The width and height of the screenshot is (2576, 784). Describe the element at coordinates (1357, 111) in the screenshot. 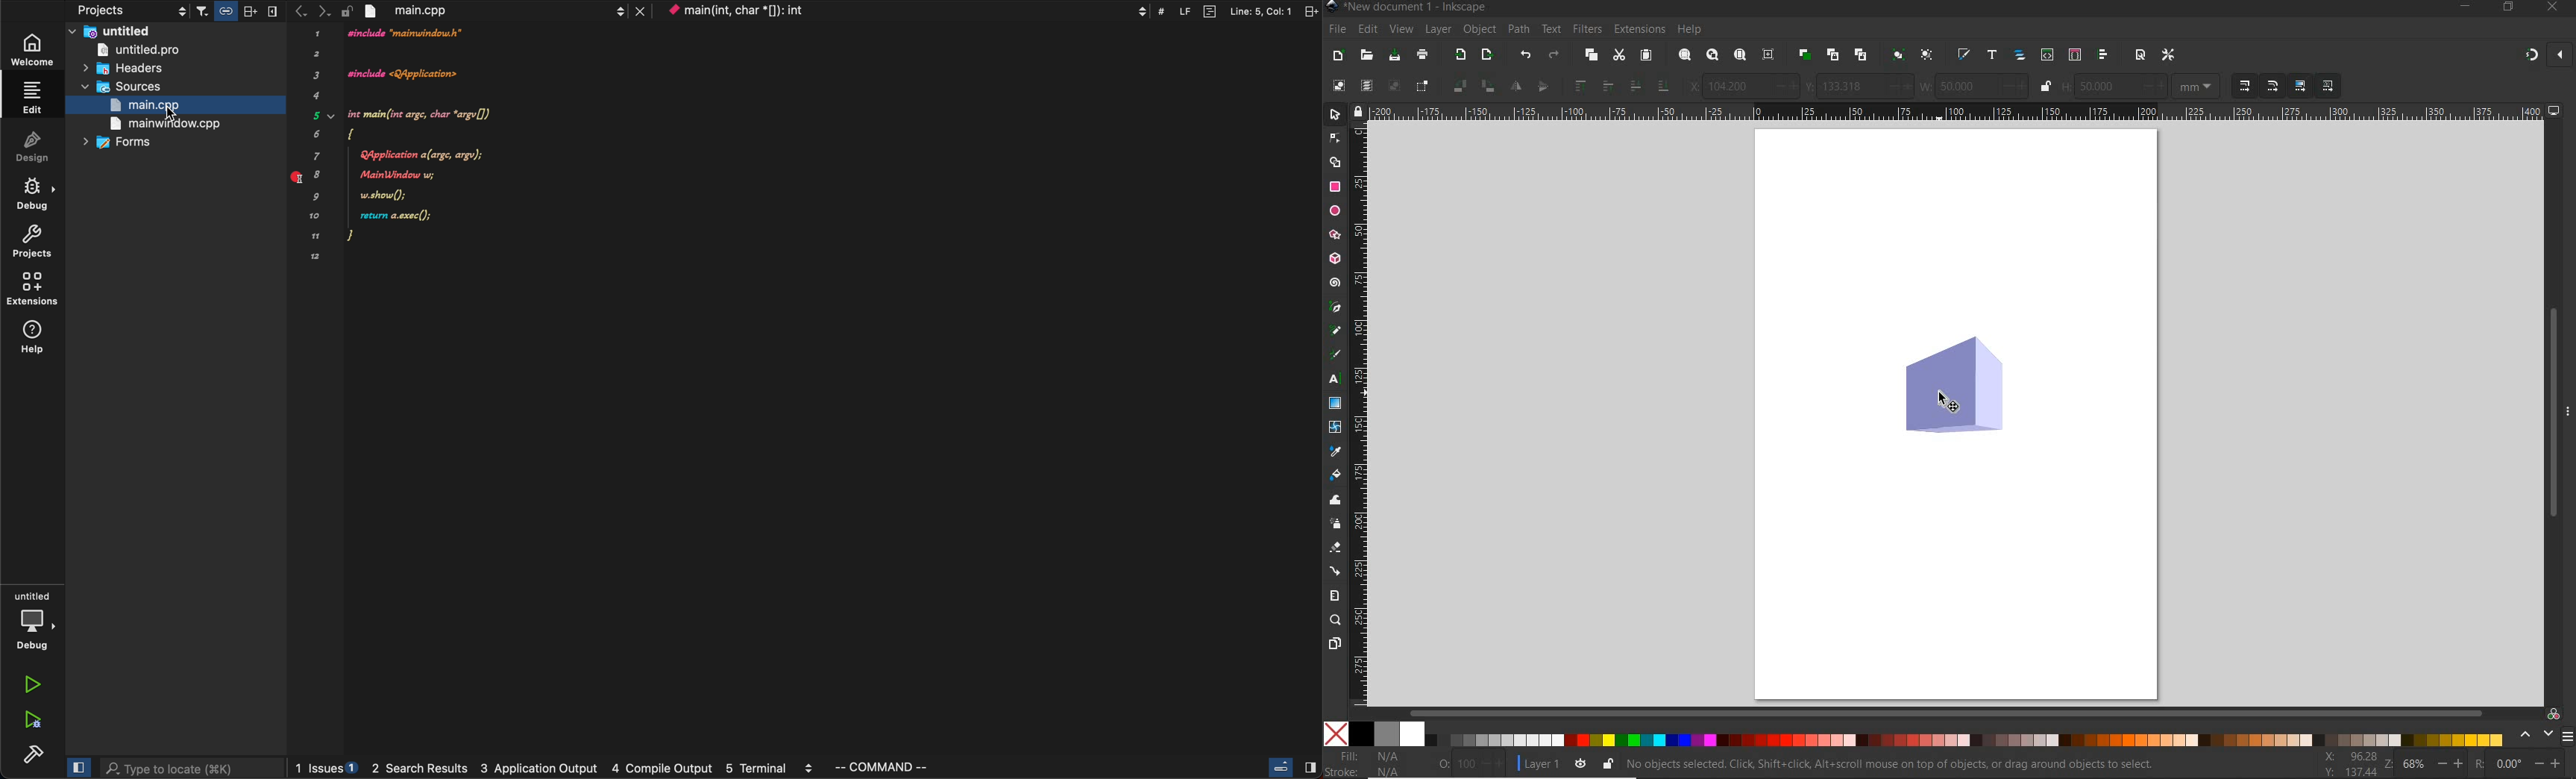

I see `lock` at that location.